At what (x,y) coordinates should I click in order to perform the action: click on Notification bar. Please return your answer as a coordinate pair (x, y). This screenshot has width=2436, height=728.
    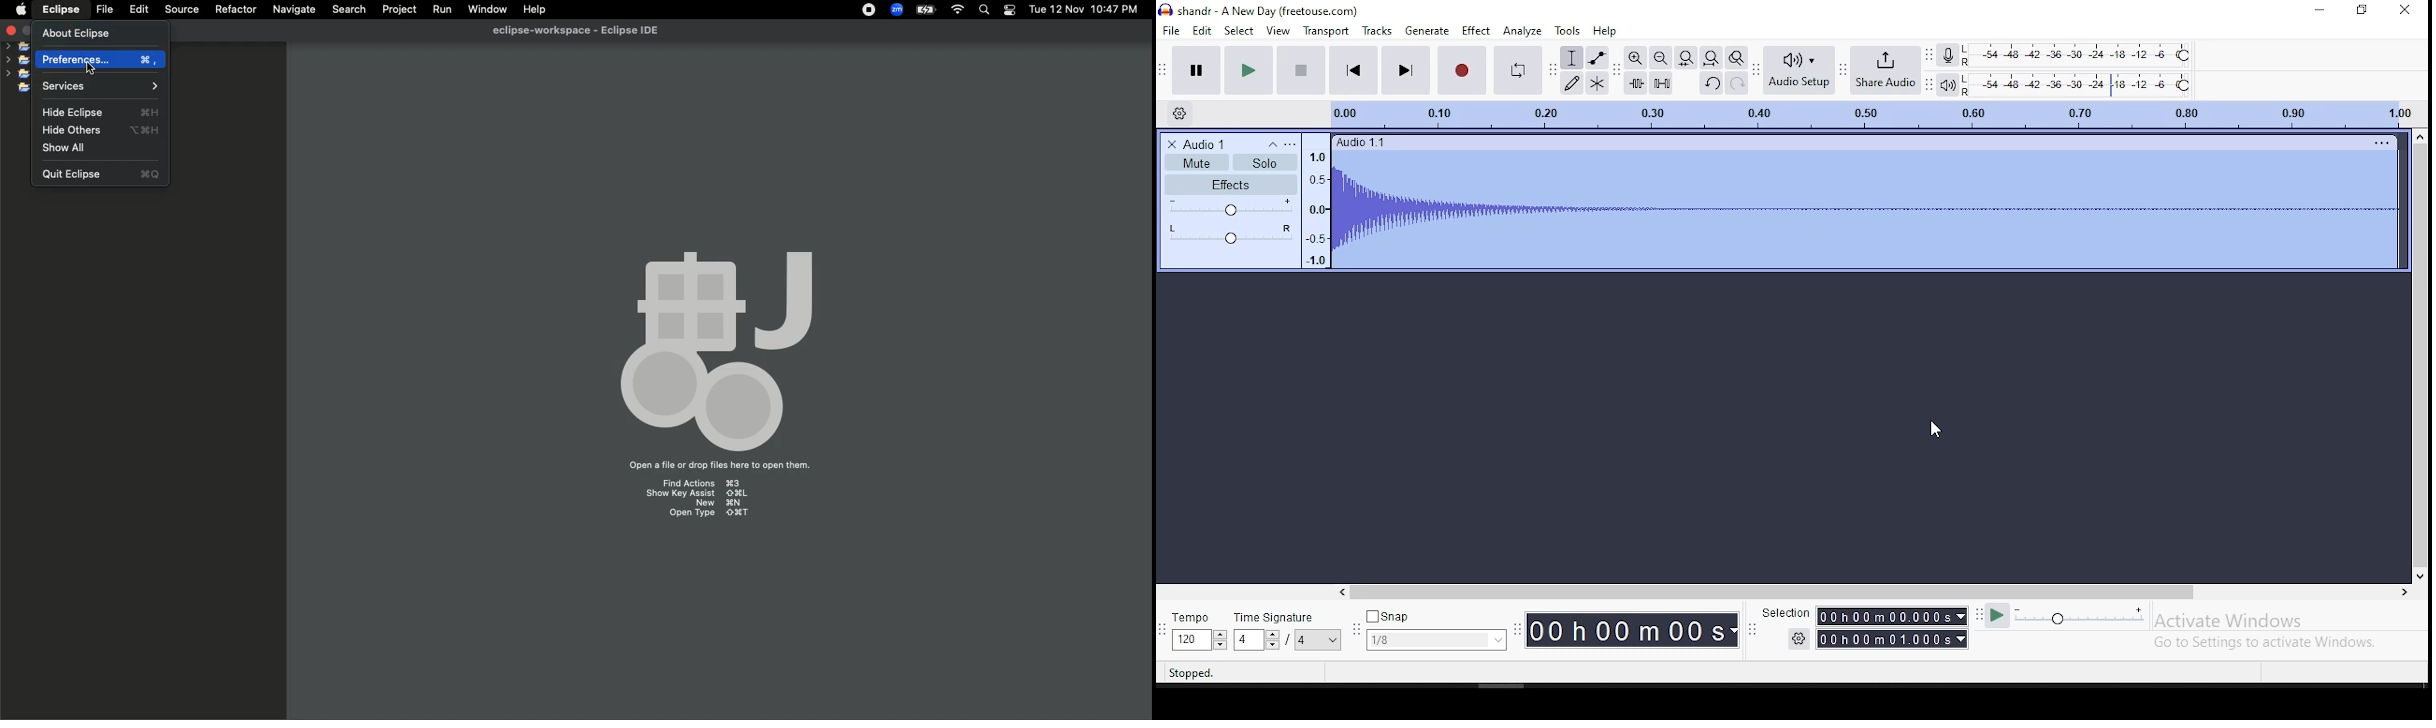
    Looking at the image, I should click on (1009, 11).